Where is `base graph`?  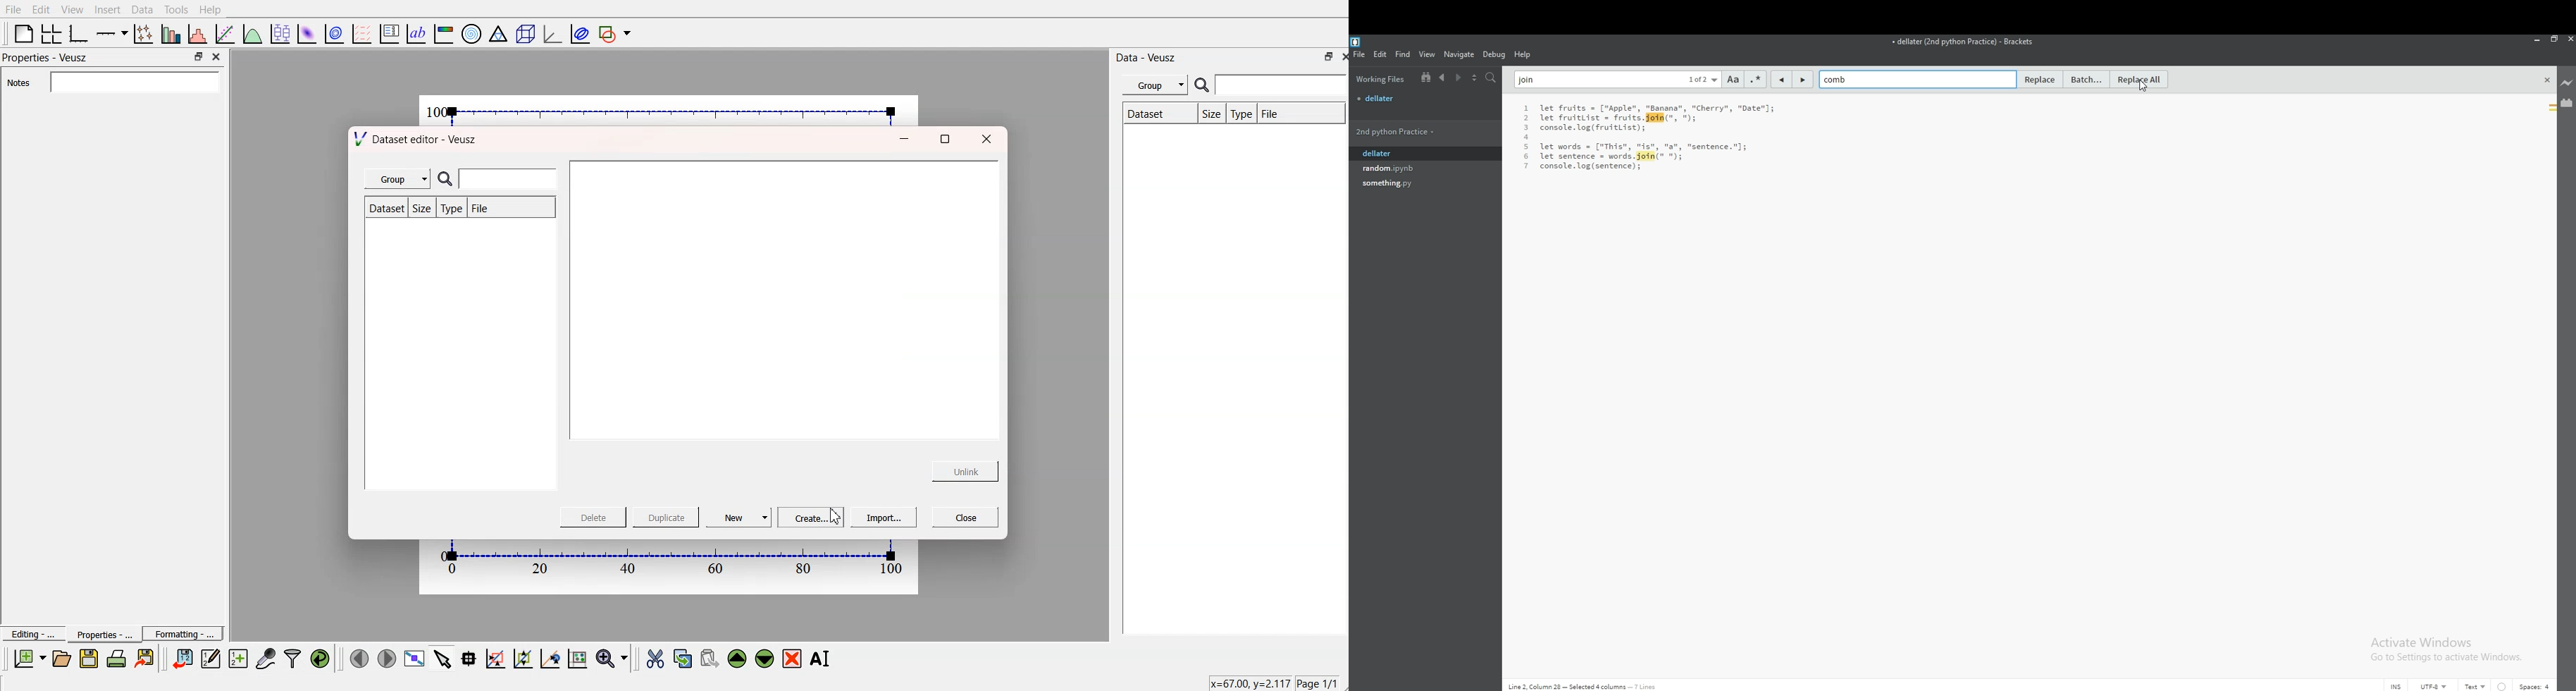 base graph is located at coordinates (80, 32).